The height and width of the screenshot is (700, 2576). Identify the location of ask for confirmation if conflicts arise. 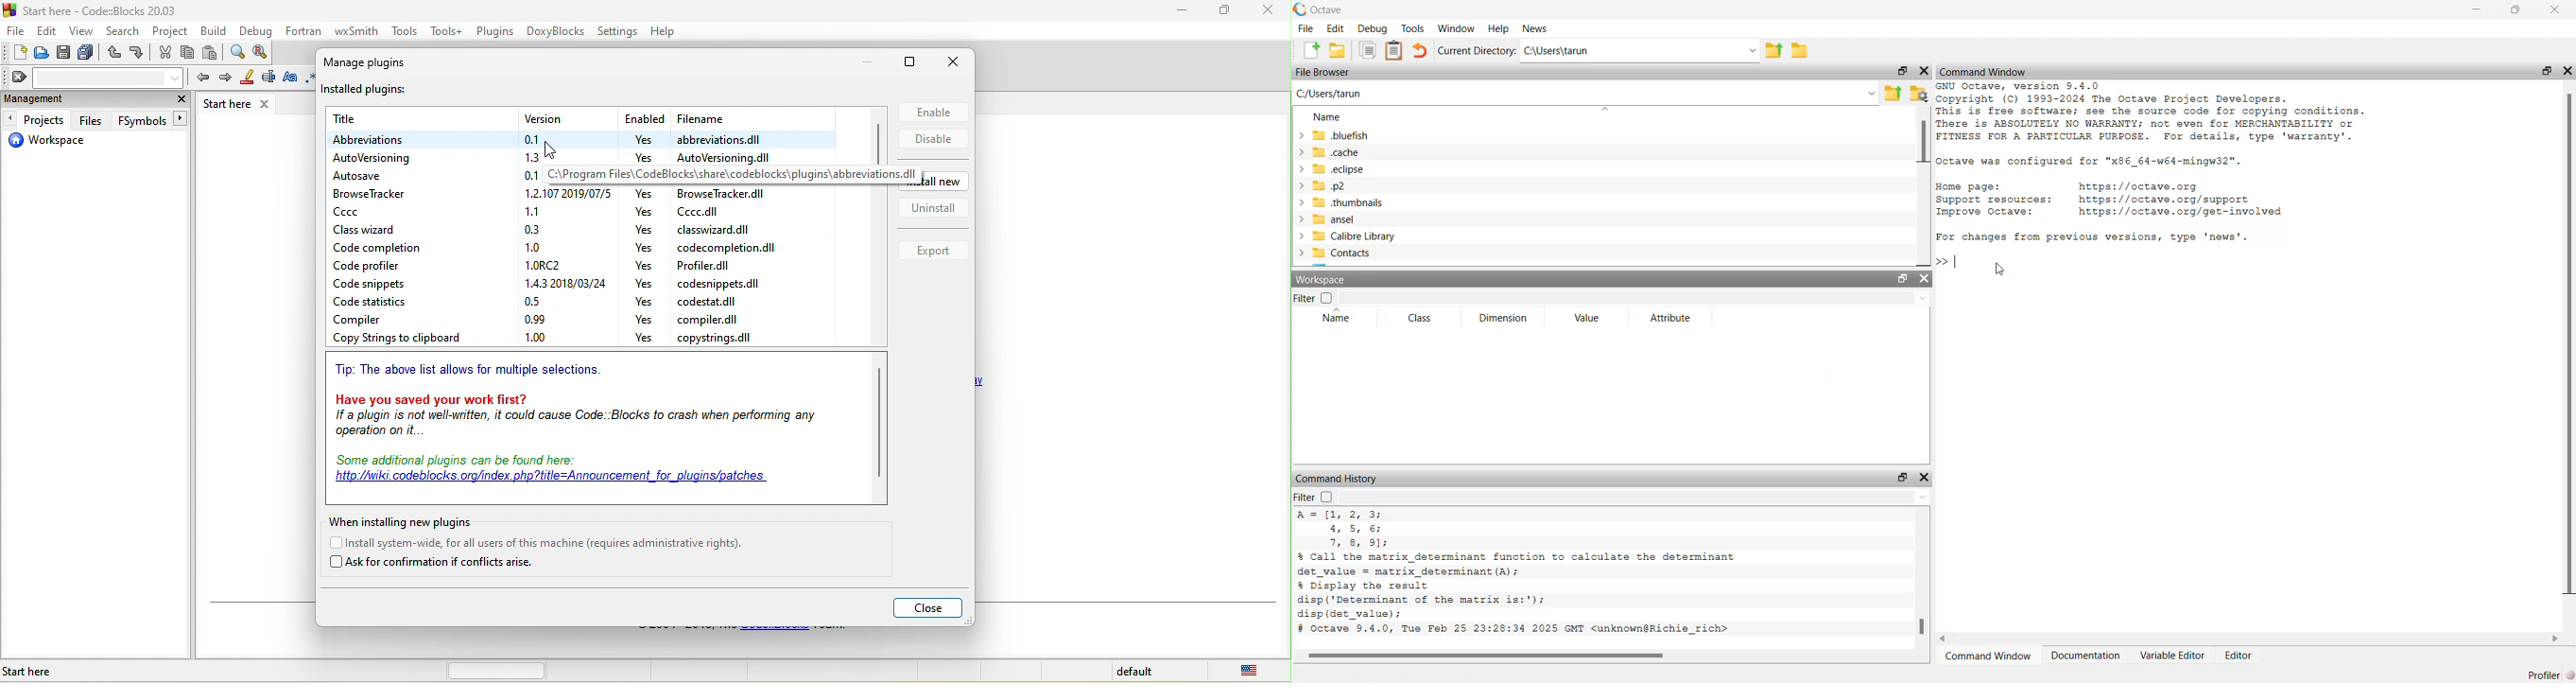
(436, 564).